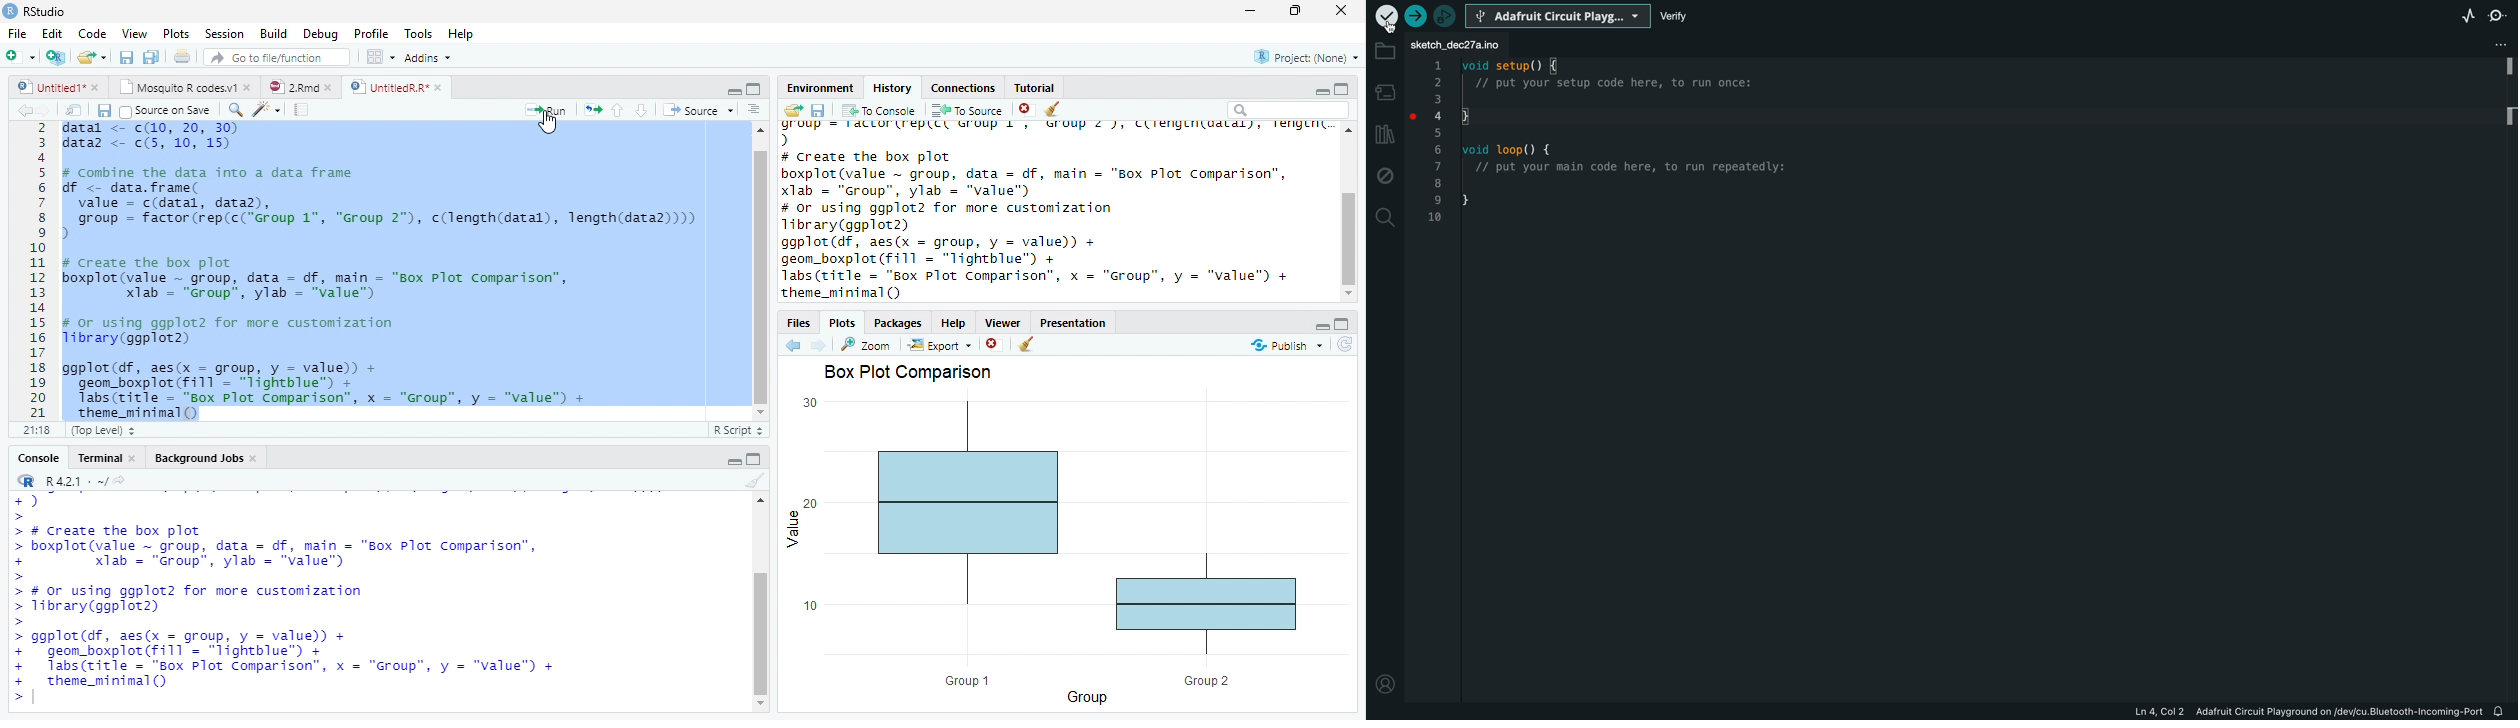  Describe the element at coordinates (85, 57) in the screenshot. I see `Open an existing file` at that location.